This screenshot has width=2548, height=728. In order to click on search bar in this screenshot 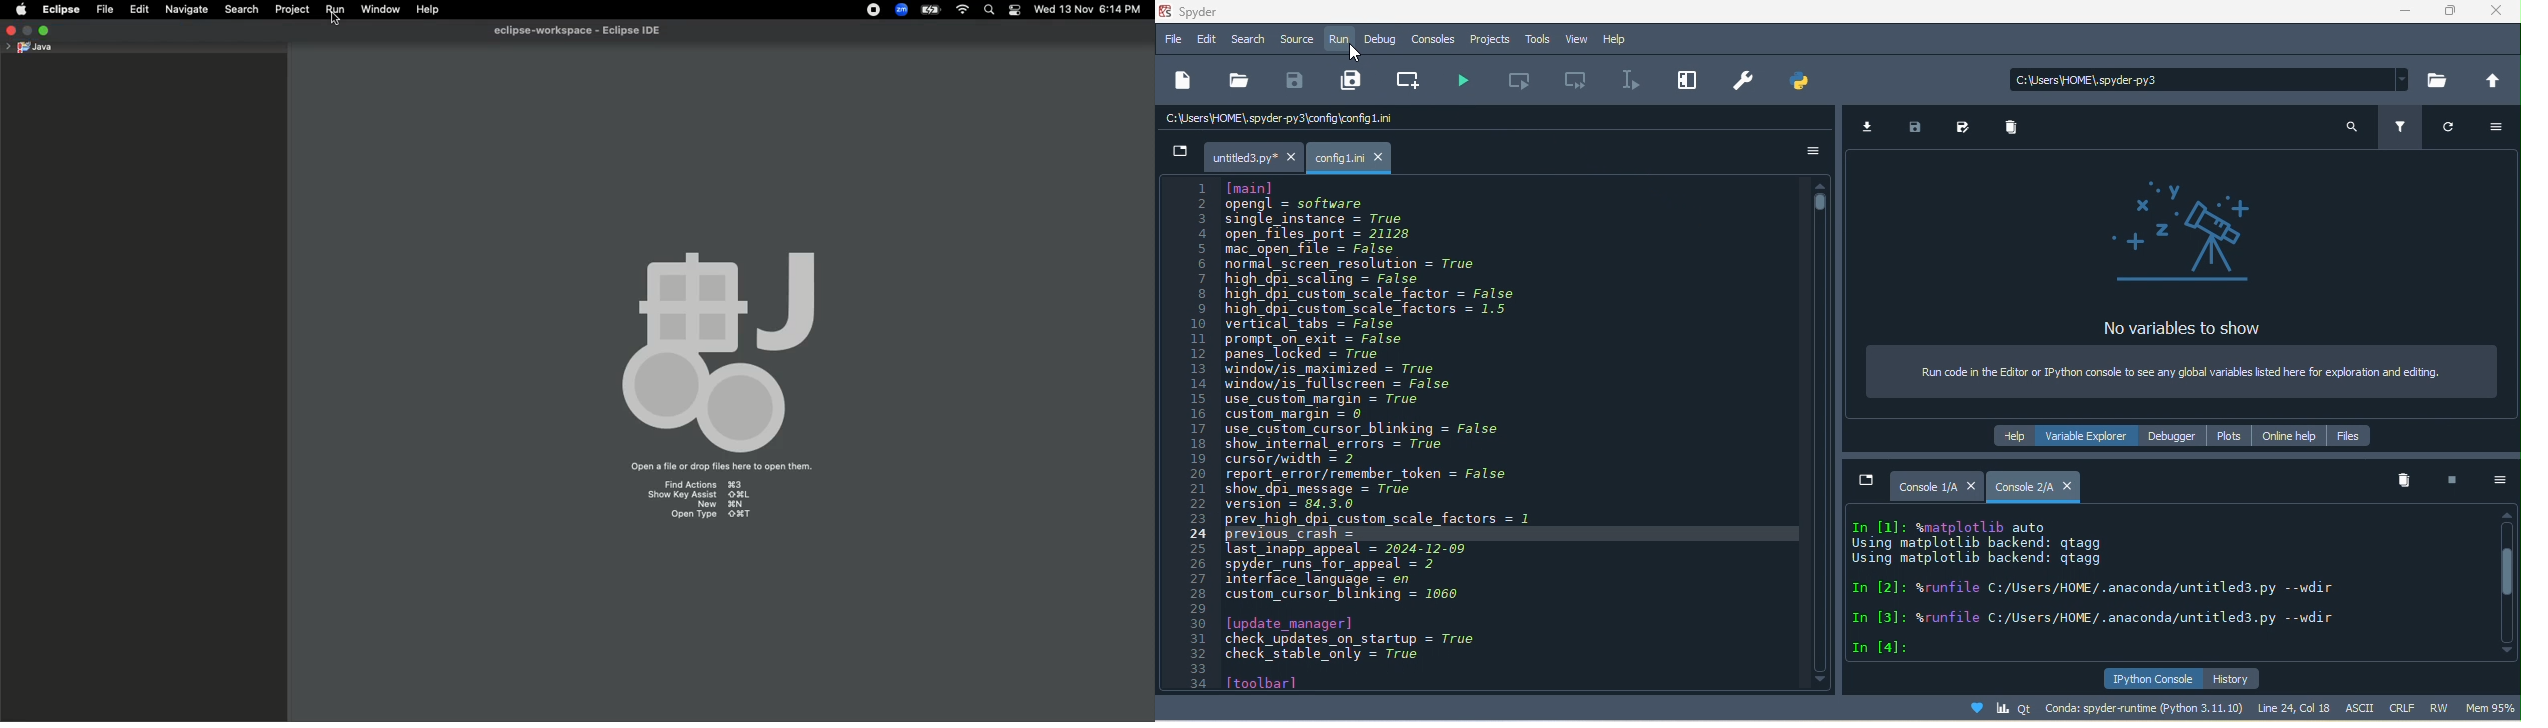, I will do `click(2204, 79)`.